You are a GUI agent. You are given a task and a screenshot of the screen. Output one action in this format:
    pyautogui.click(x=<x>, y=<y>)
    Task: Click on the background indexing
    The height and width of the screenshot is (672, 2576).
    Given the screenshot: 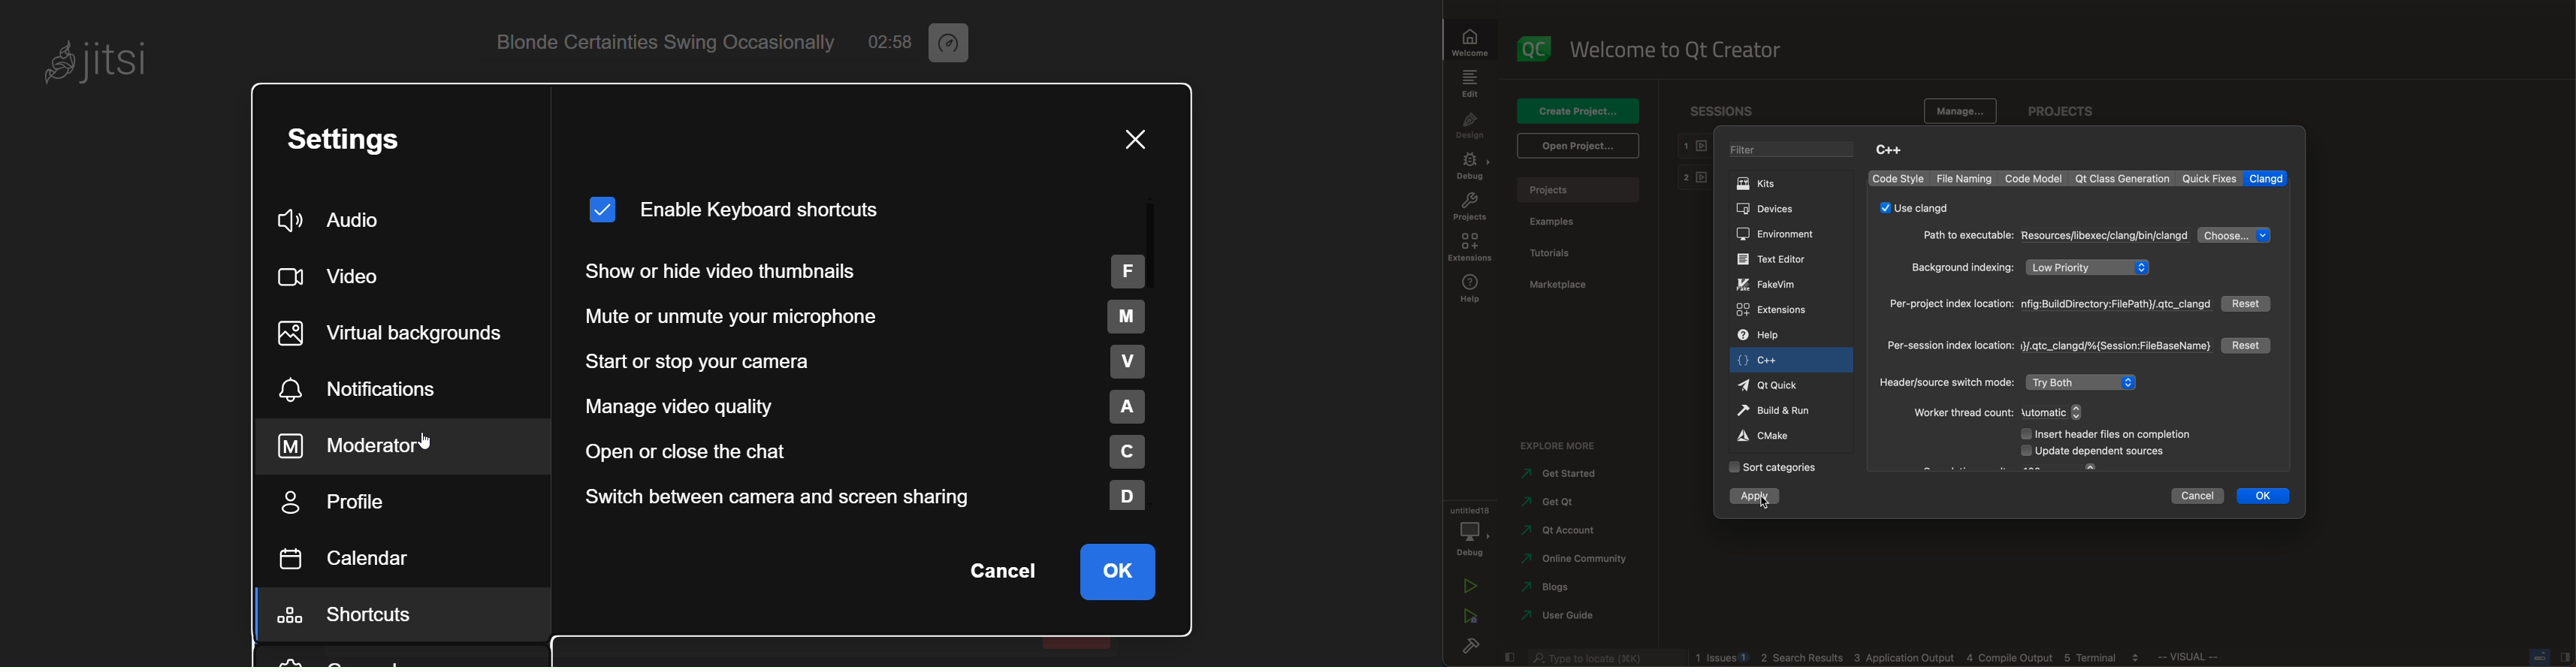 What is the action you would take?
    pyautogui.click(x=2034, y=268)
    